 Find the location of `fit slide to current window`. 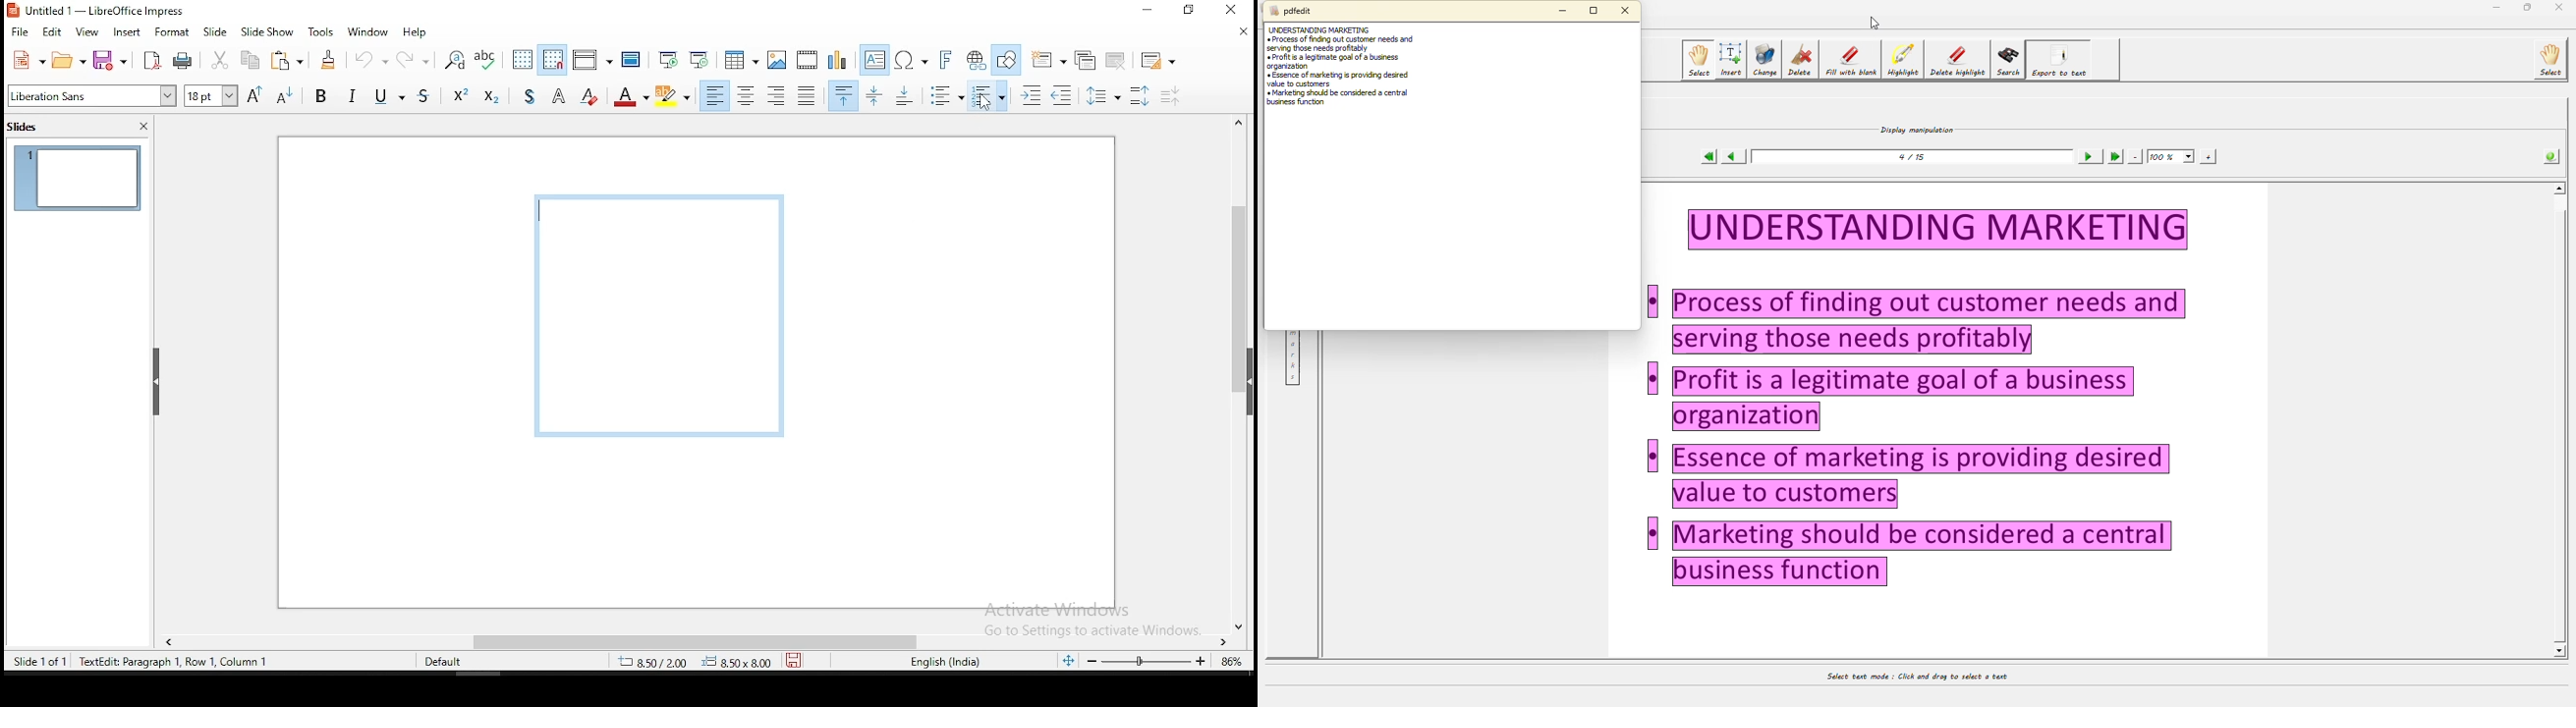

fit slide to current window is located at coordinates (1068, 660).